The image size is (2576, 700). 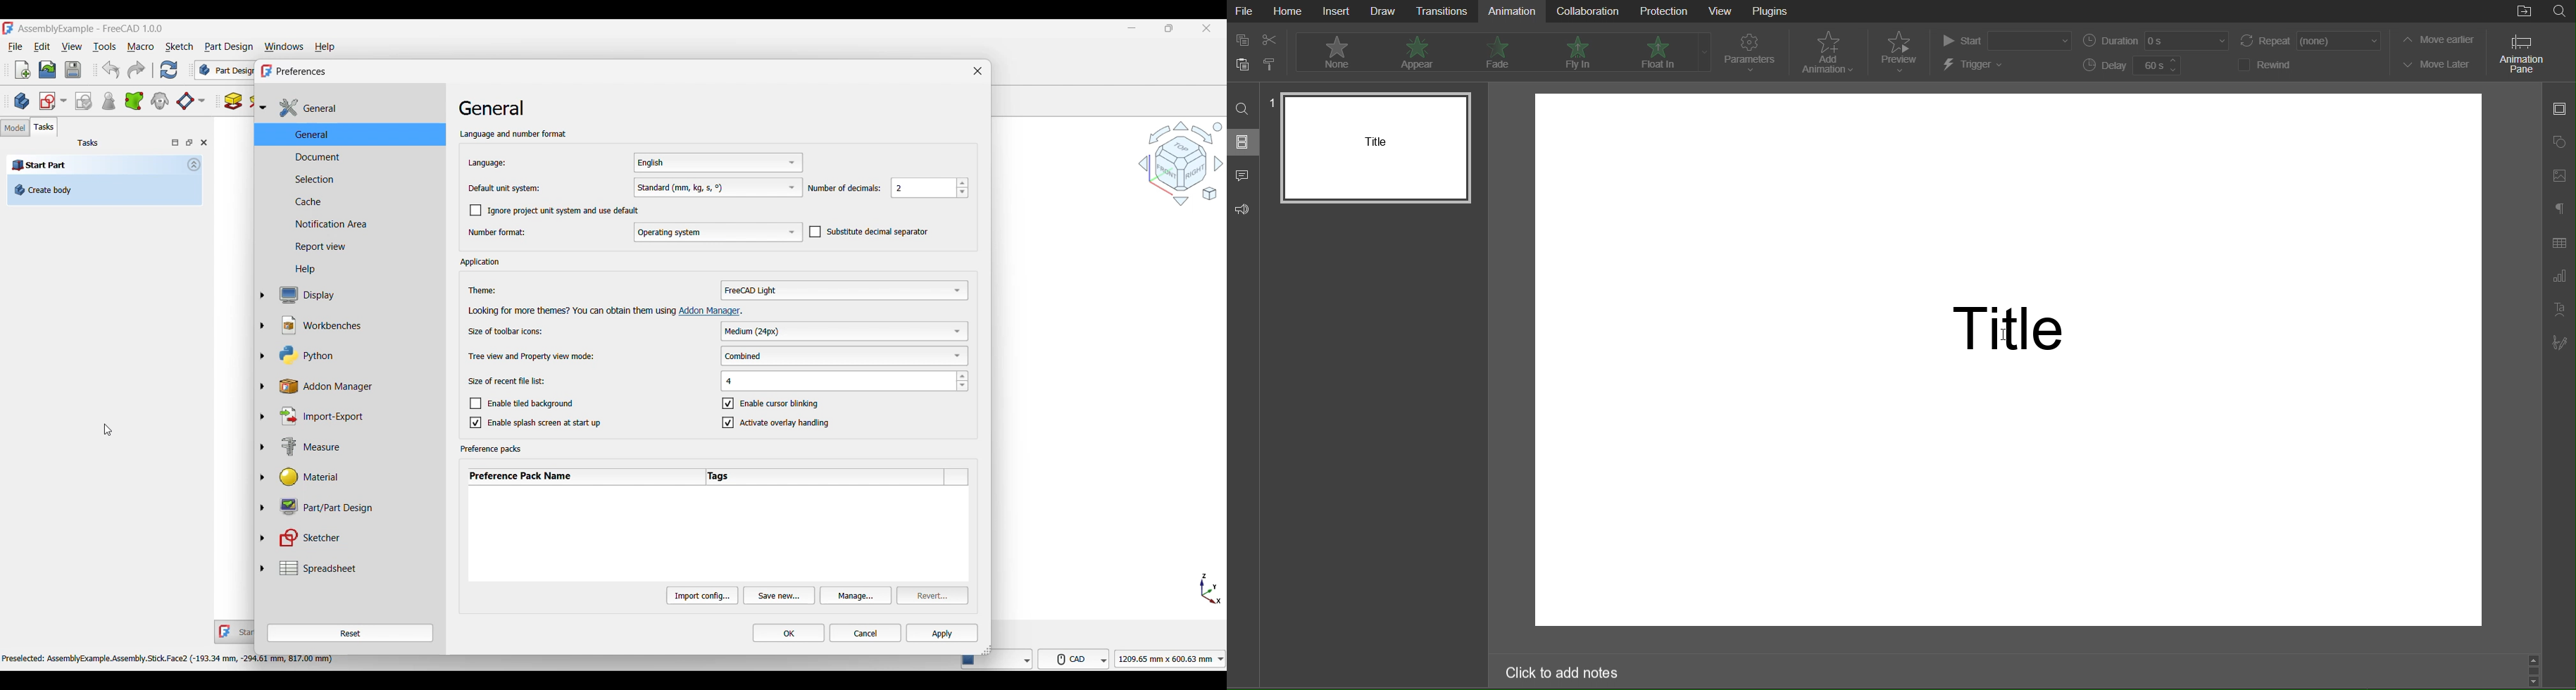 I want to click on Measure, so click(x=355, y=446).